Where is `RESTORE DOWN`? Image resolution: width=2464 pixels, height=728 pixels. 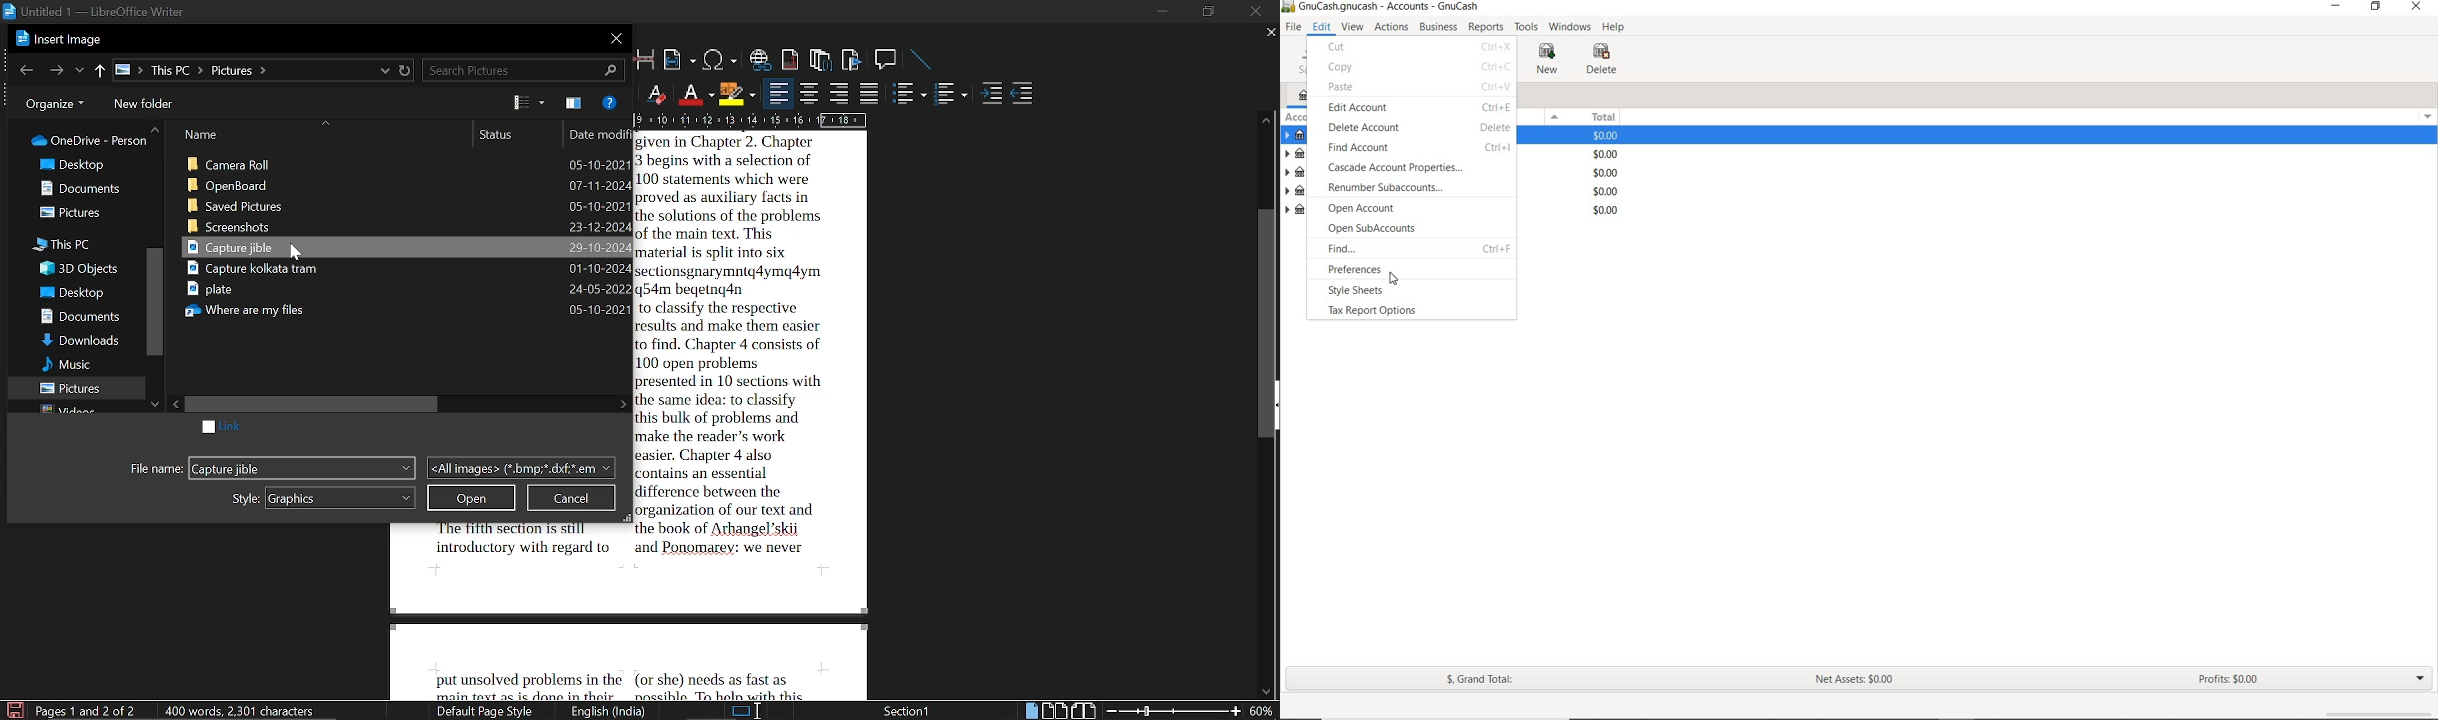 RESTORE DOWN is located at coordinates (2377, 7).